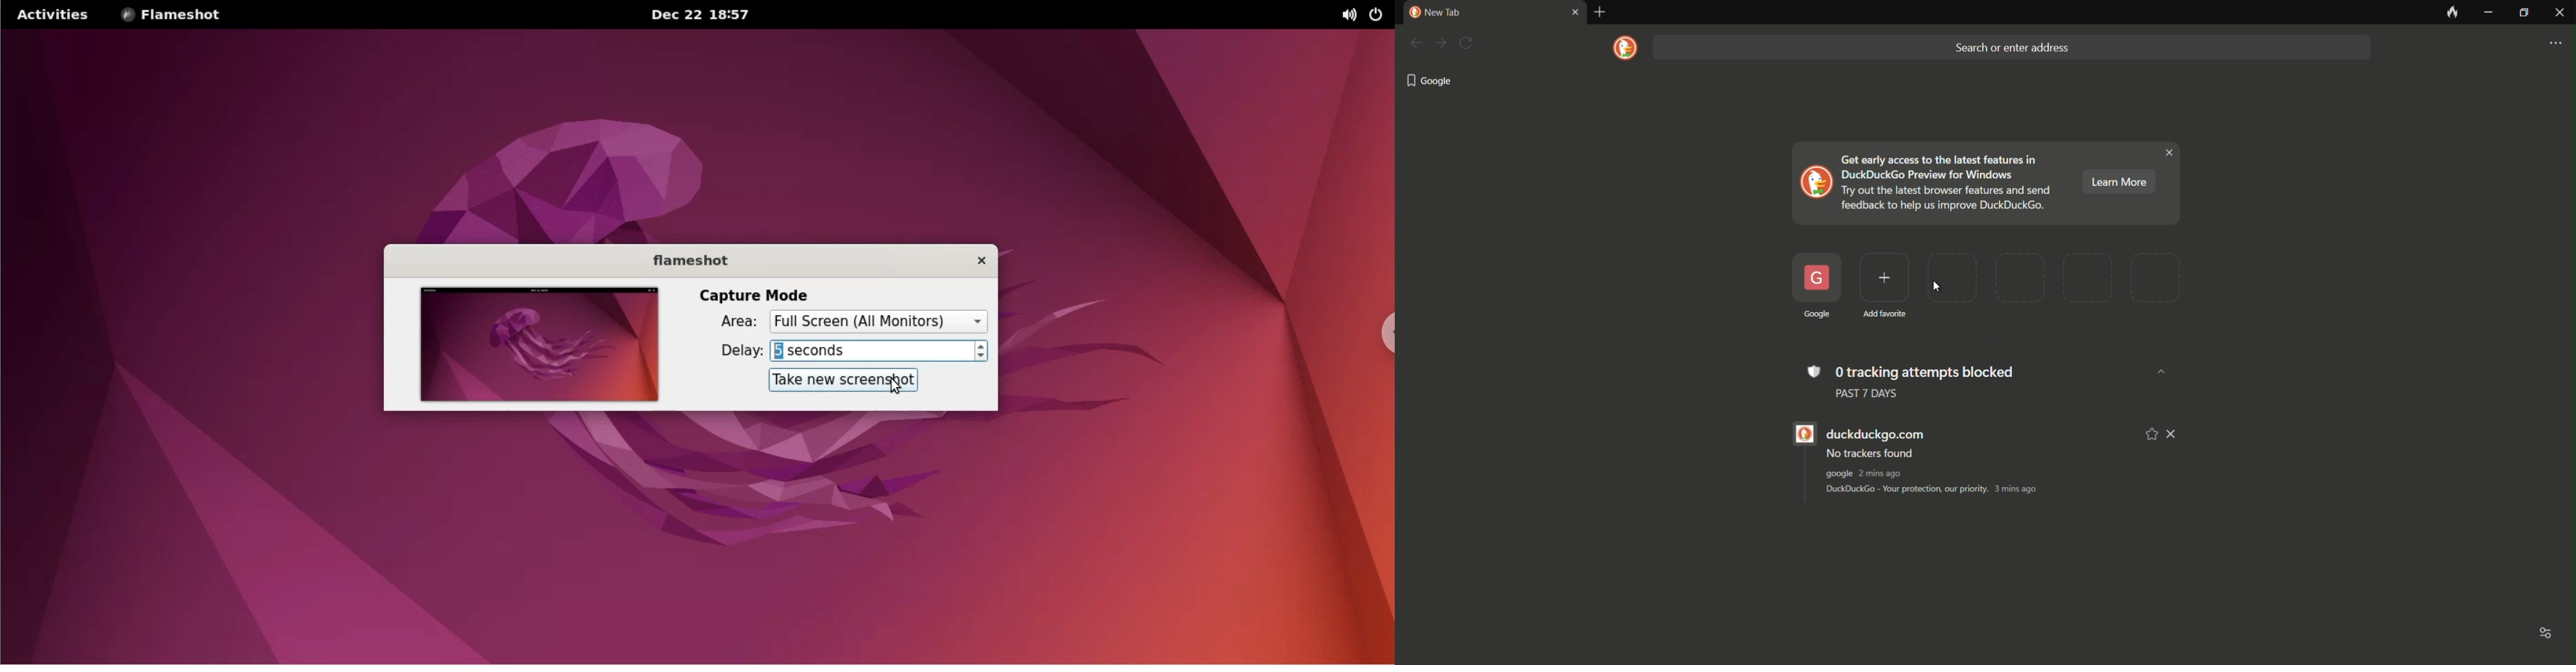  Describe the element at coordinates (1435, 12) in the screenshot. I see `new tab` at that location.